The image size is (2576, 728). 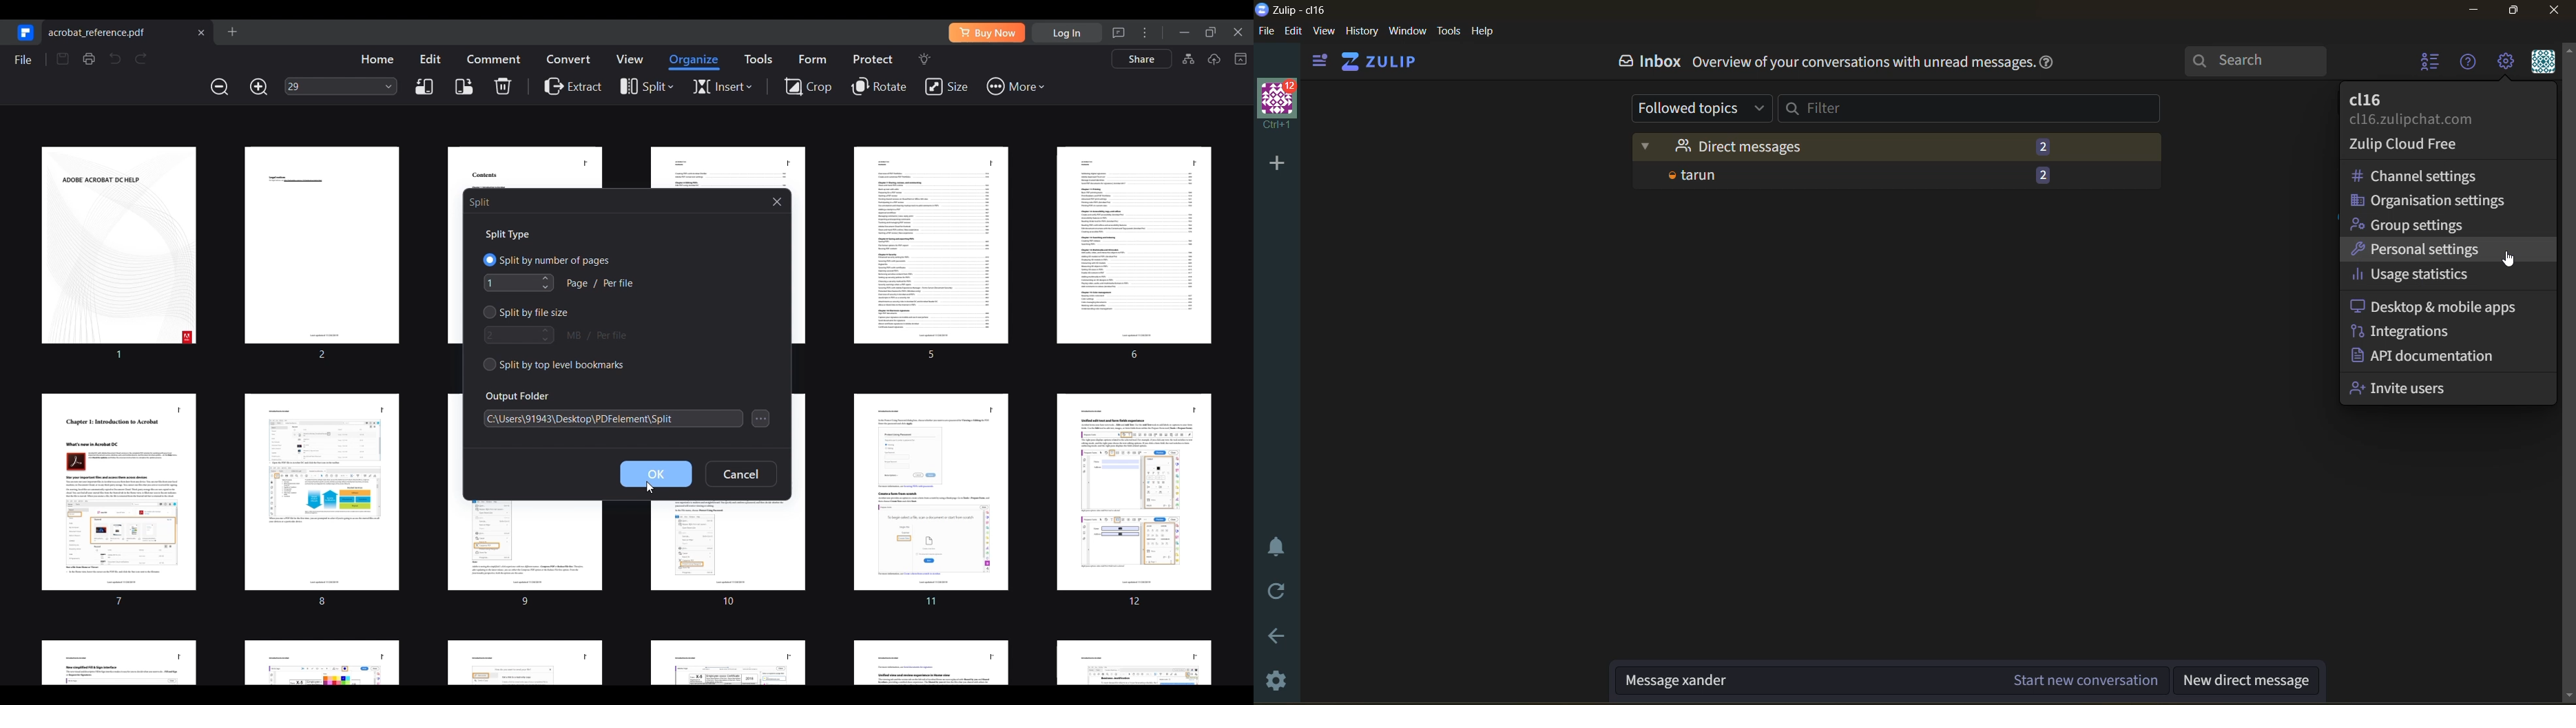 I want to click on hide user list, so click(x=2427, y=63).